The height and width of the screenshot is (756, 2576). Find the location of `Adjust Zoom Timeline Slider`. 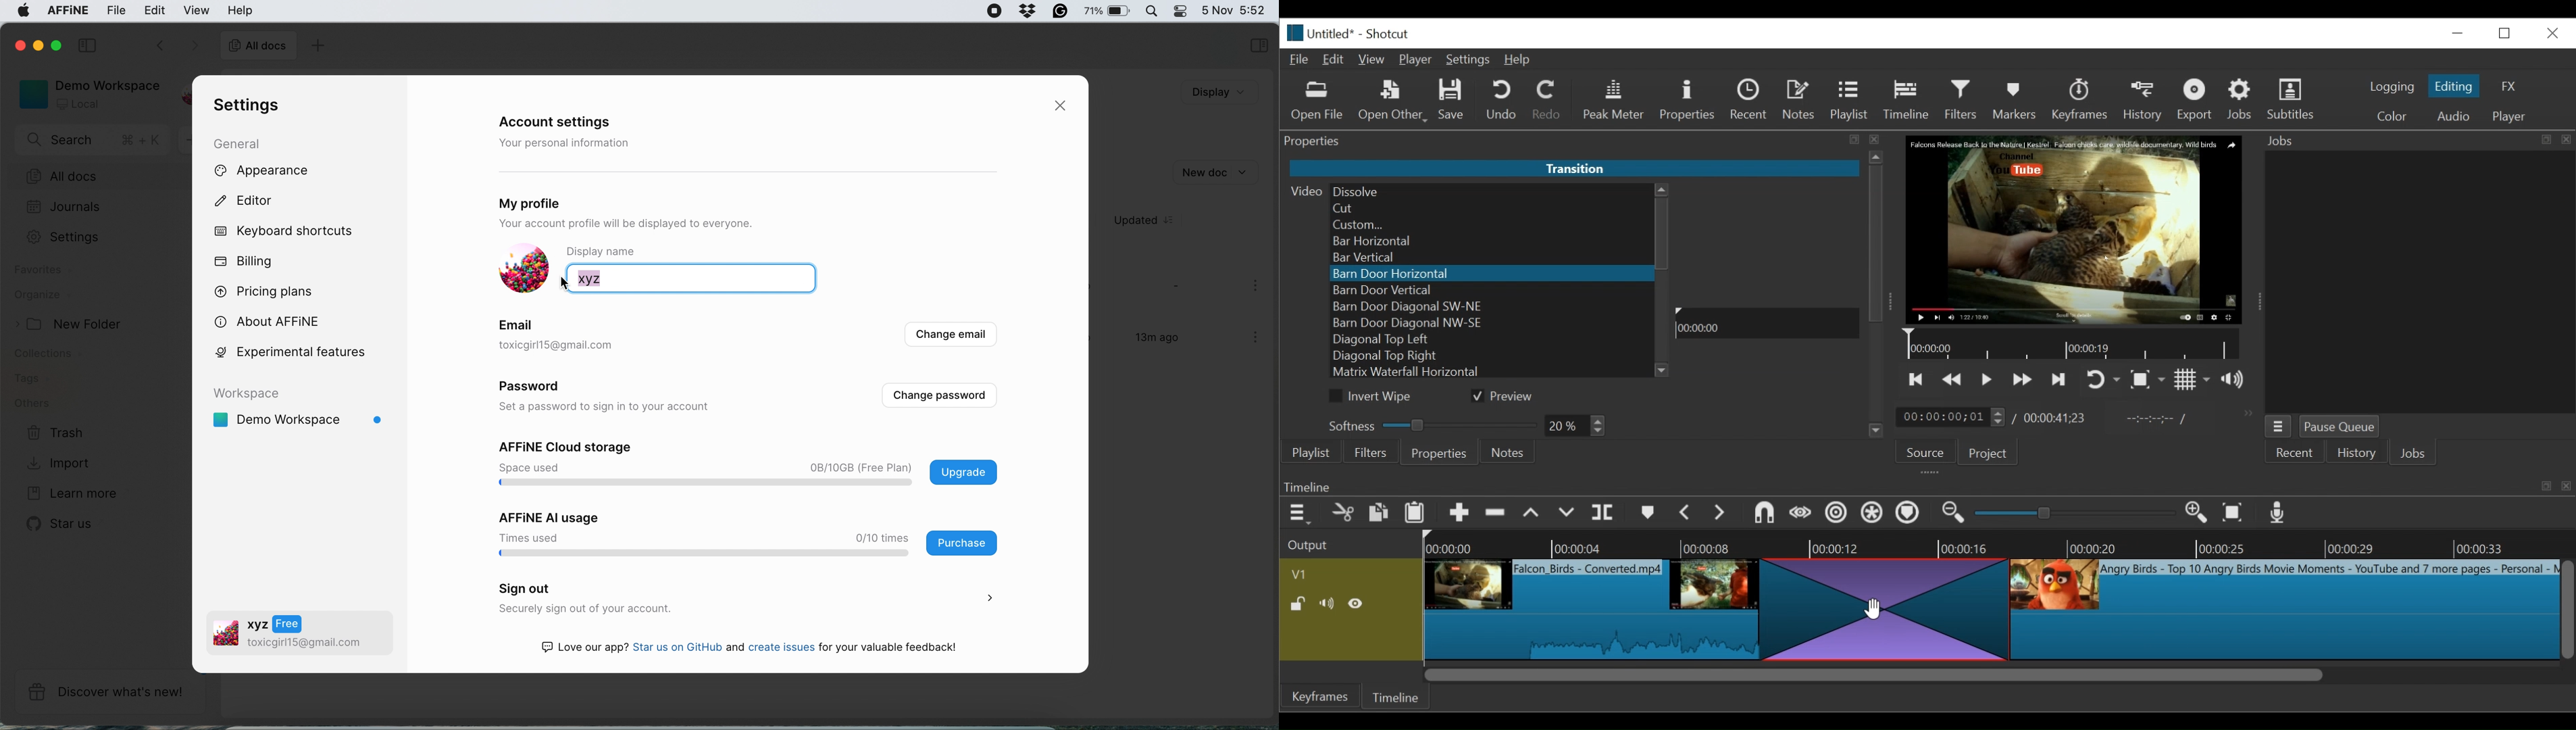

Adjust Zoom Timeline Slider is located at coordinates (2072, 514).